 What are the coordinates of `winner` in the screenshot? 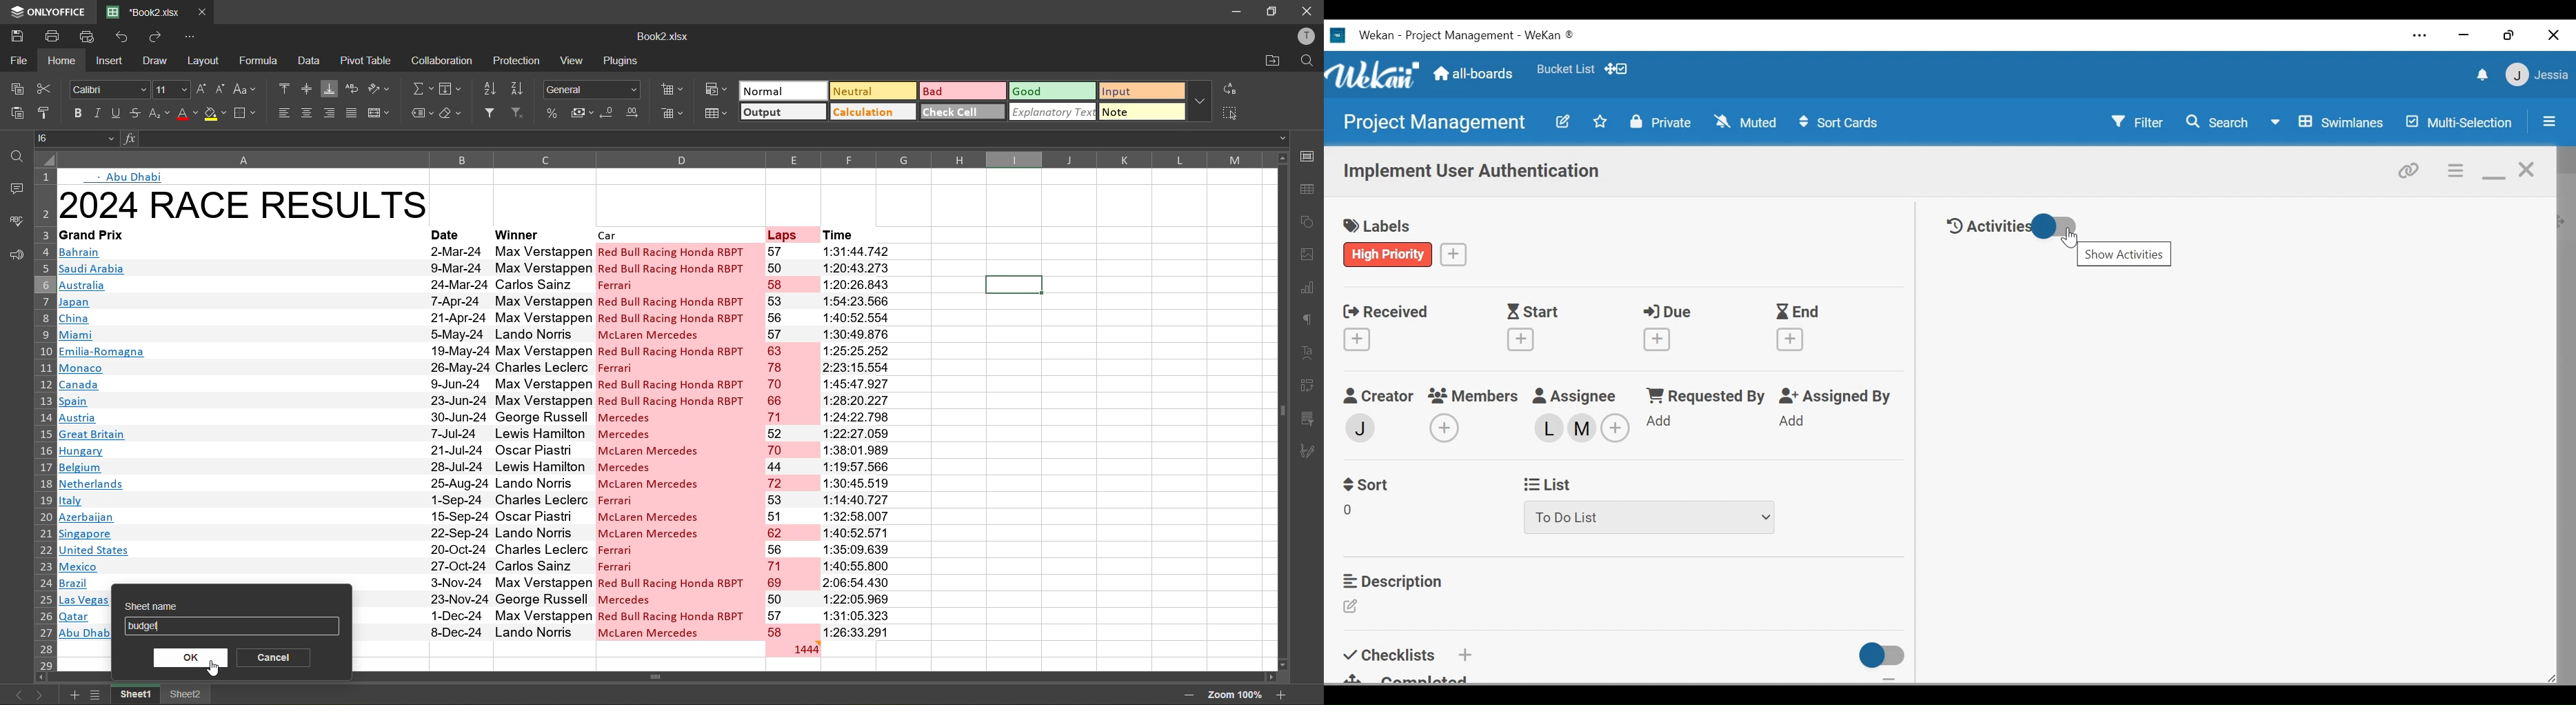 It's located at (539, 232).